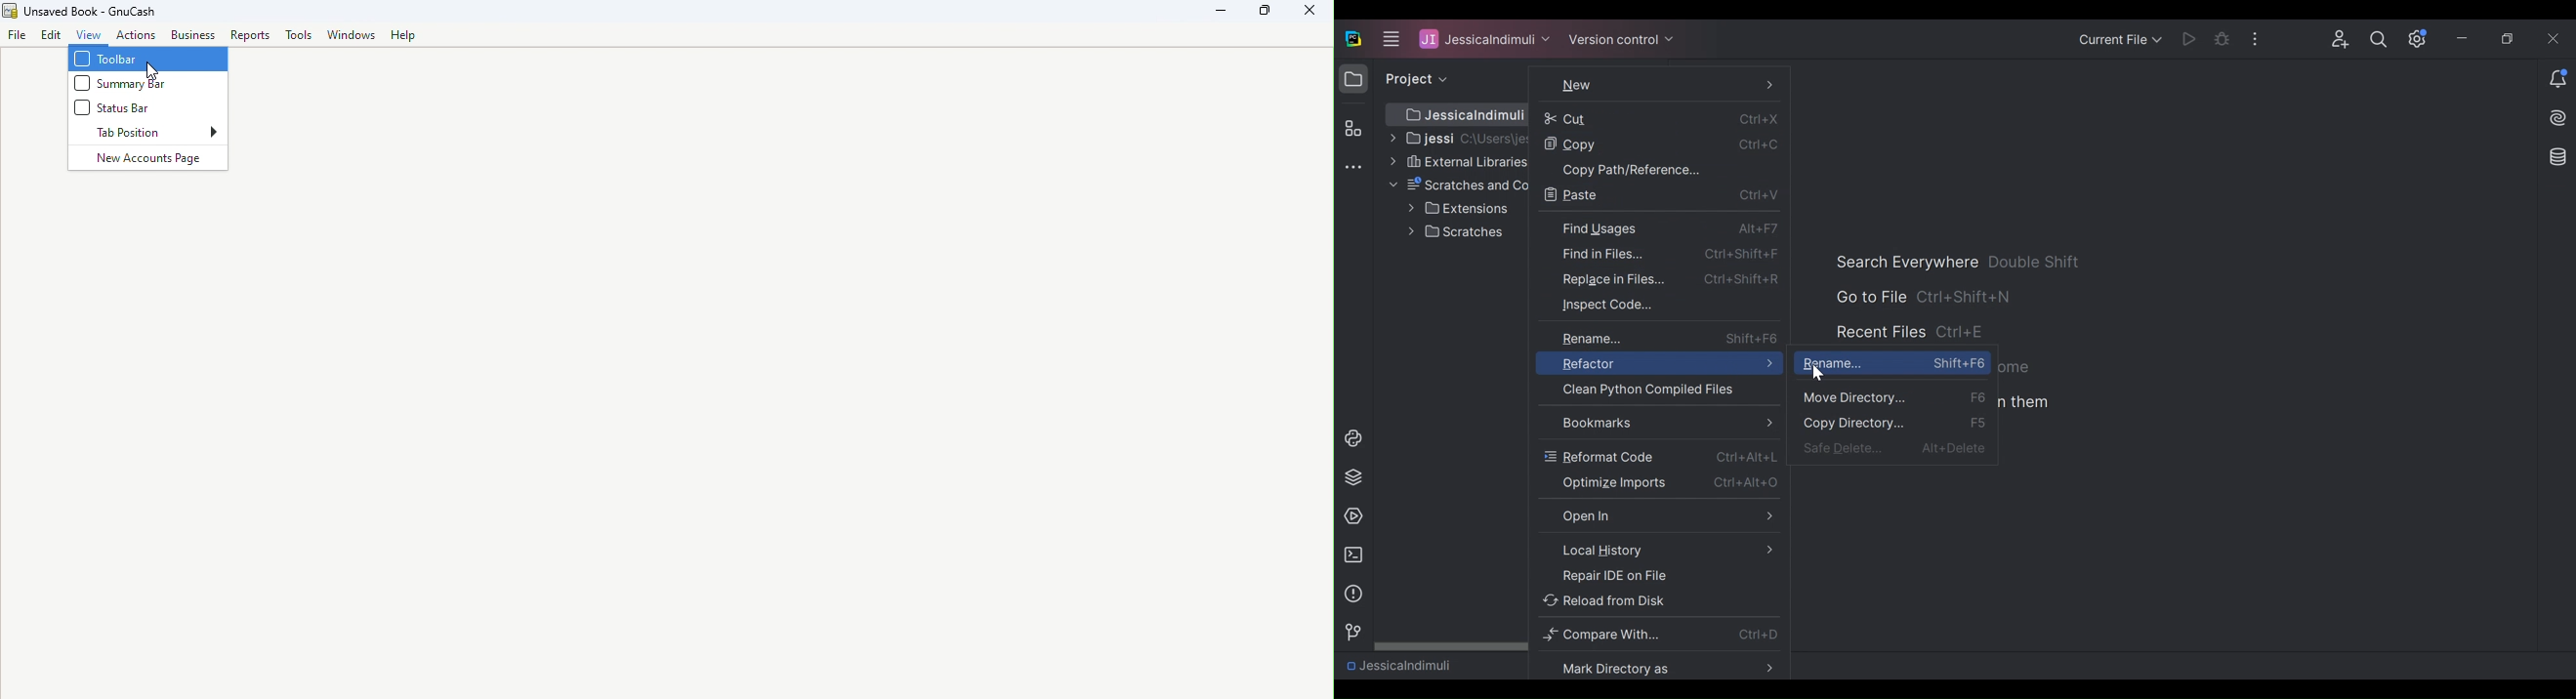 This screenshot has width=2576, height=700. I want to click on terminal, so click(1349, 555).